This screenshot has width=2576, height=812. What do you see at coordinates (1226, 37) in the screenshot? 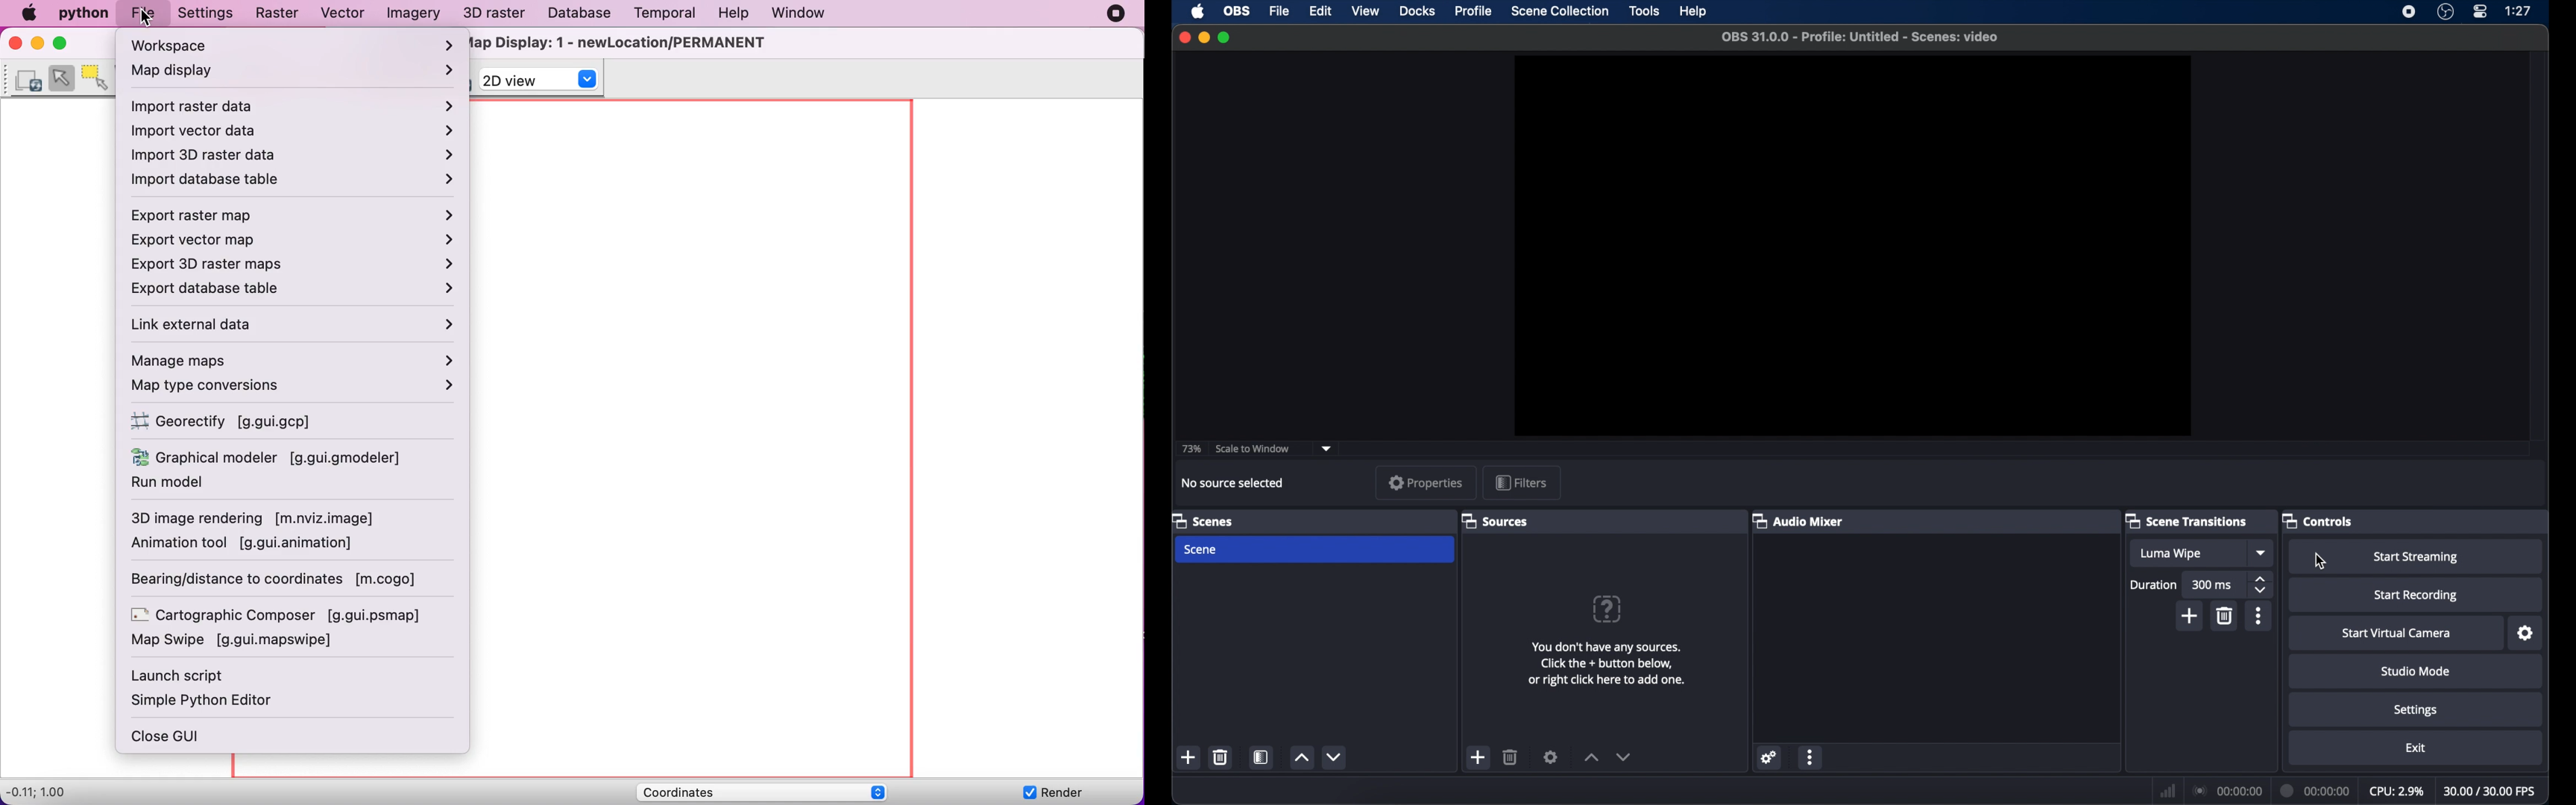
I see `maximize` at bounding box center [1226, 37].